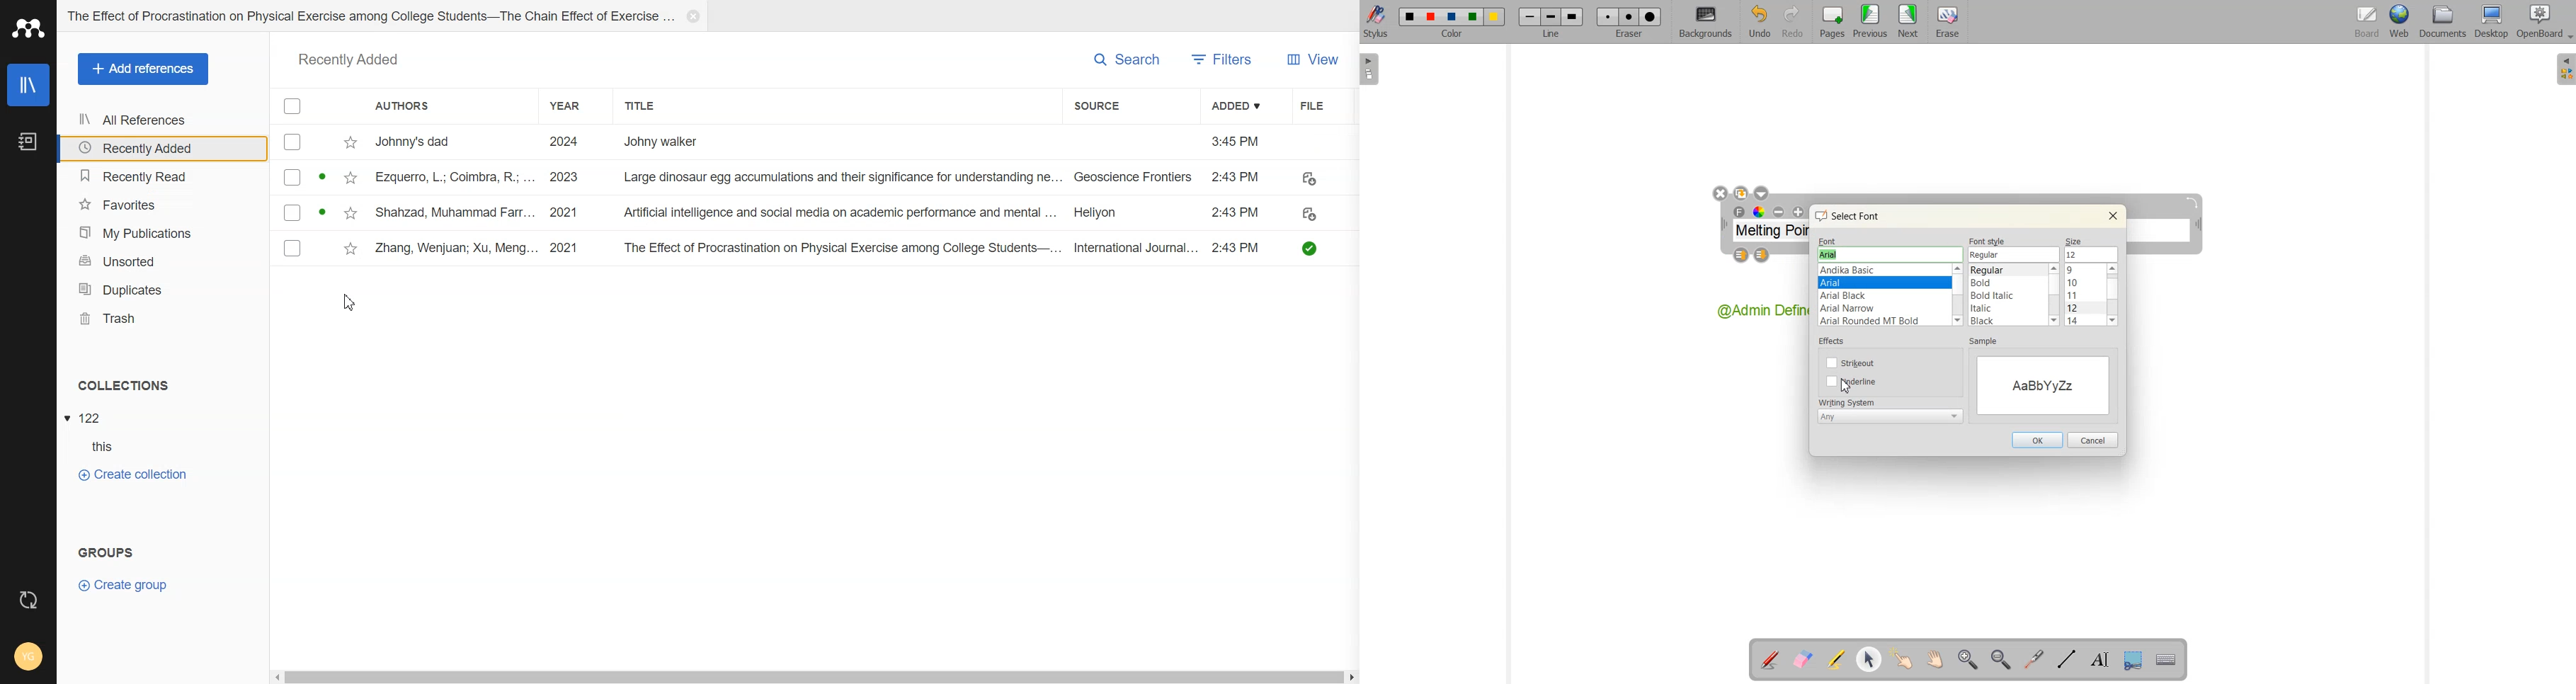 The image size is (2576, 700). I want to click on Vertical Scrollbar, so click(1959, 296).